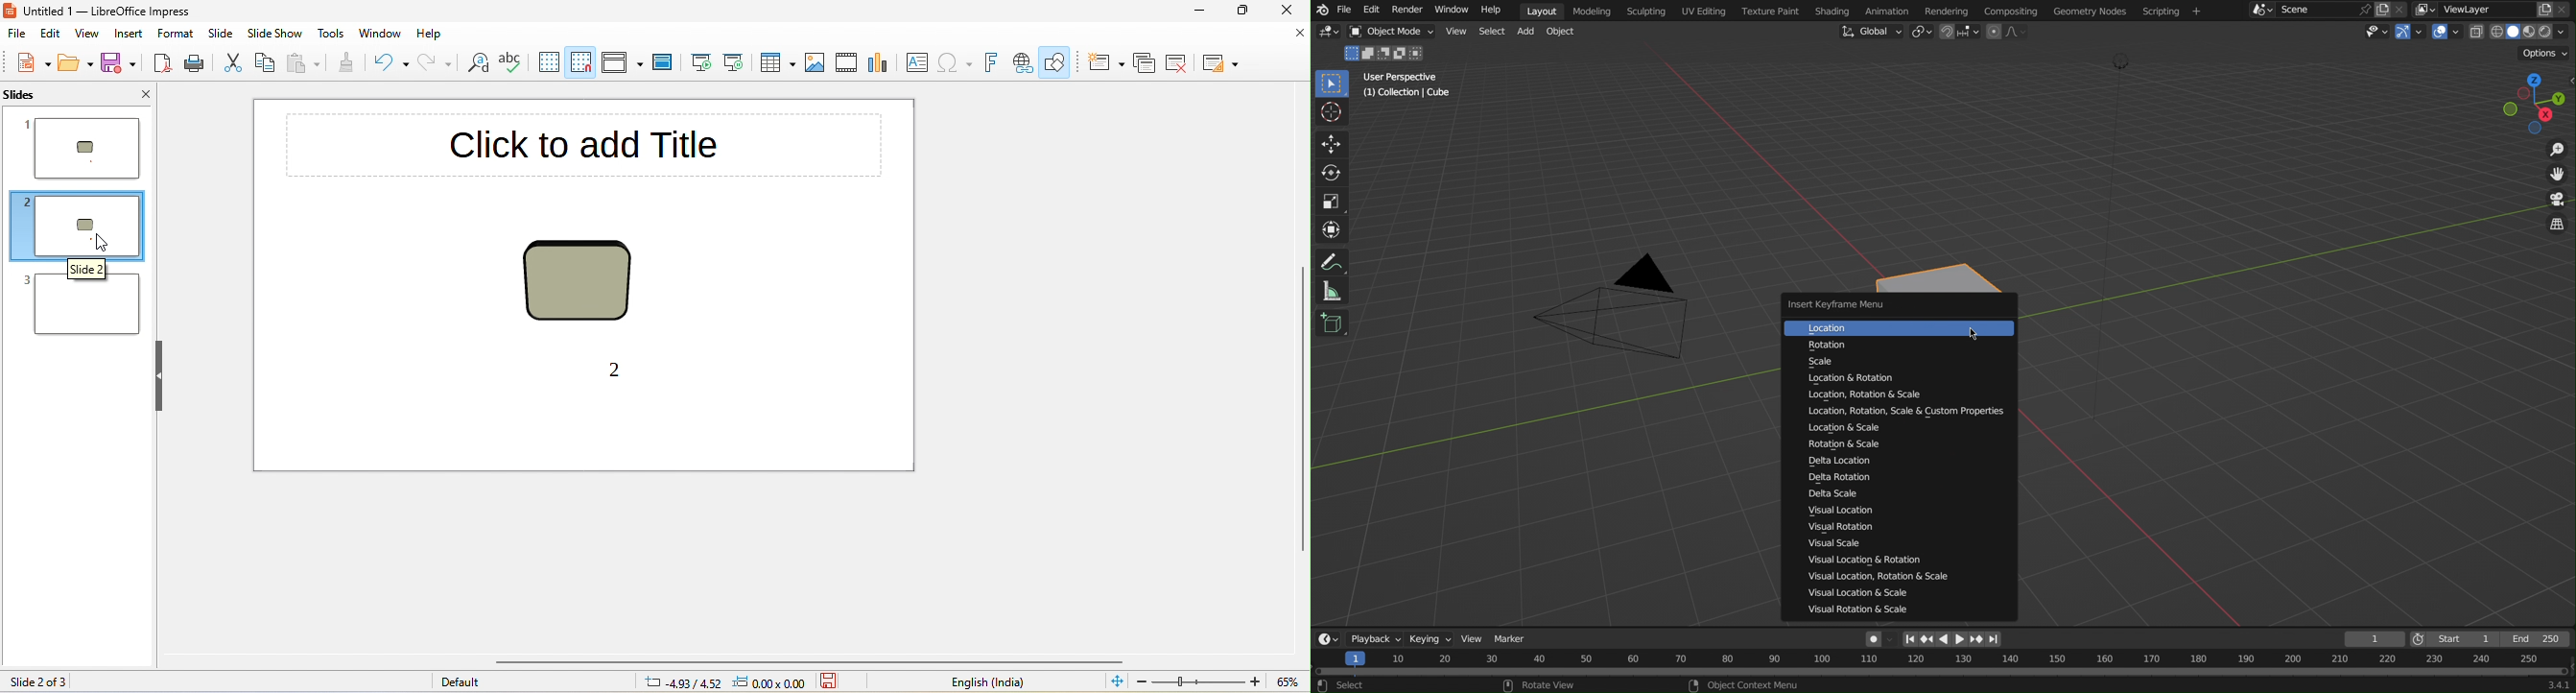 Image resolution: width=2576 pixels, height=700 pixels. What do you see at coordinates (879, 61) in the screenshot?
I see `chat` at bounding box center [879, 61].